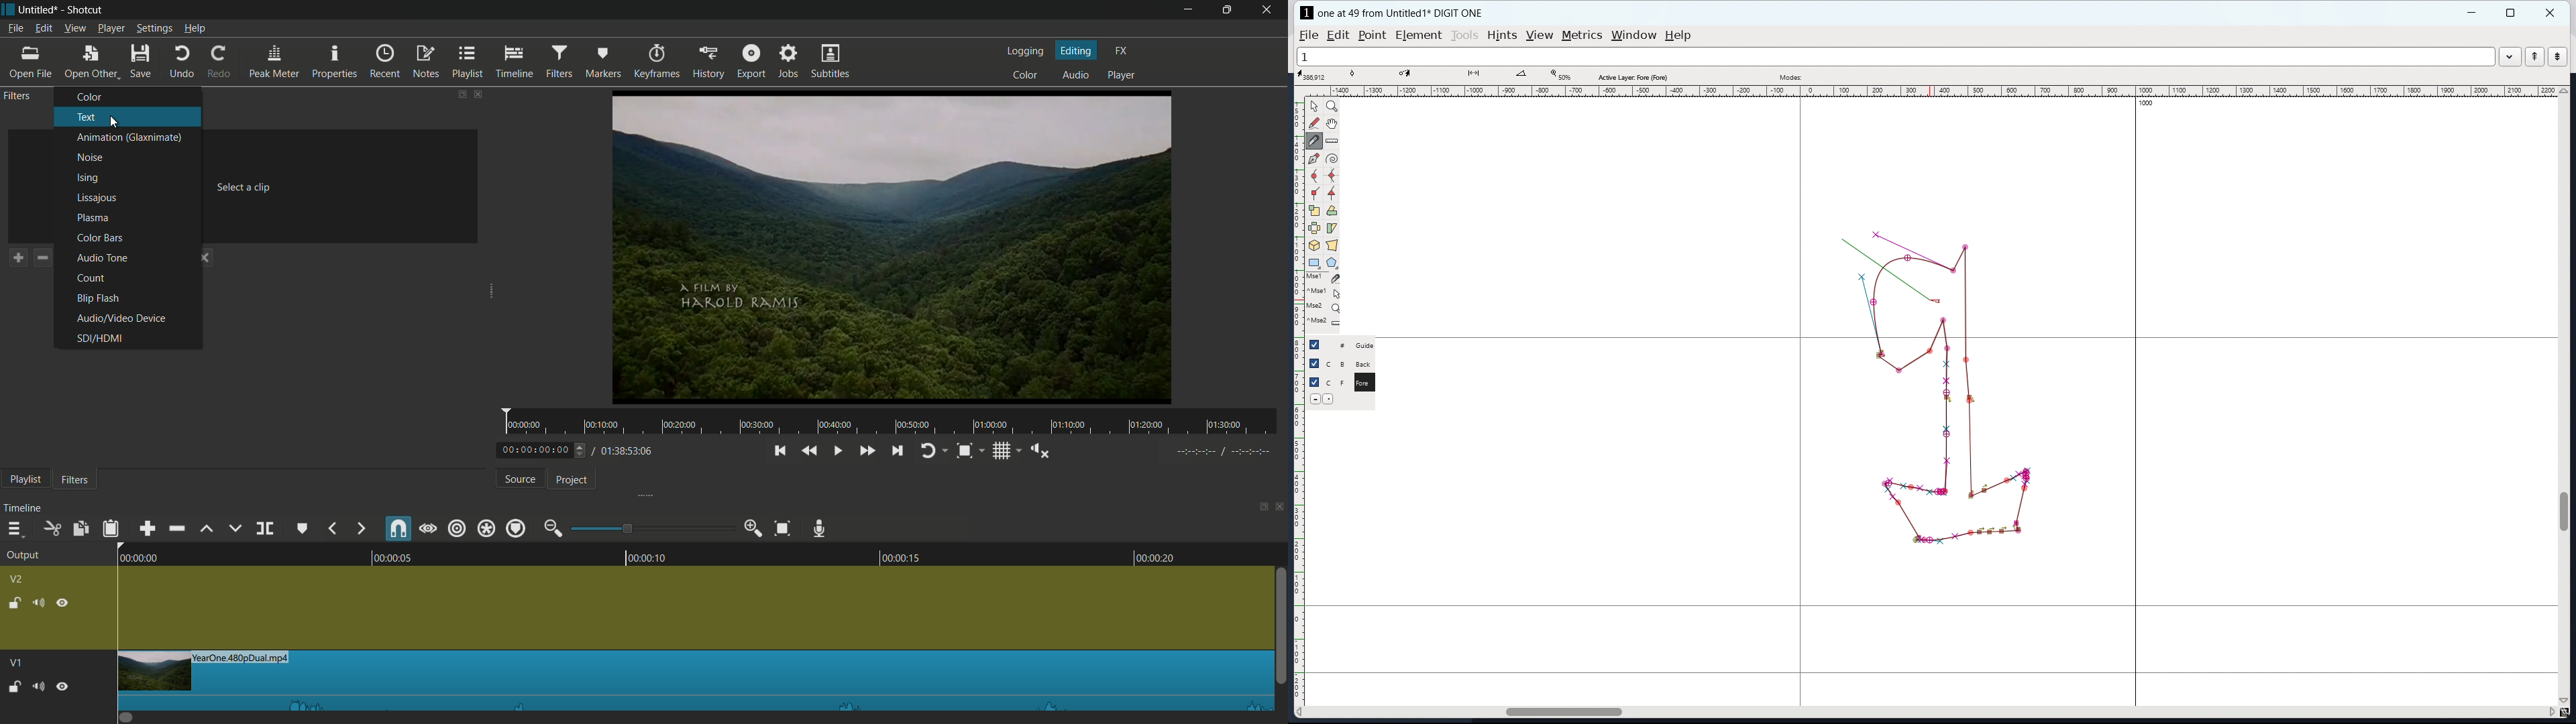 This screenshot has height=728, width=2576. What do you see at coordinates (43, 257) in the screenshot?
I see `remove a filter` at bounding box center [43, 257].